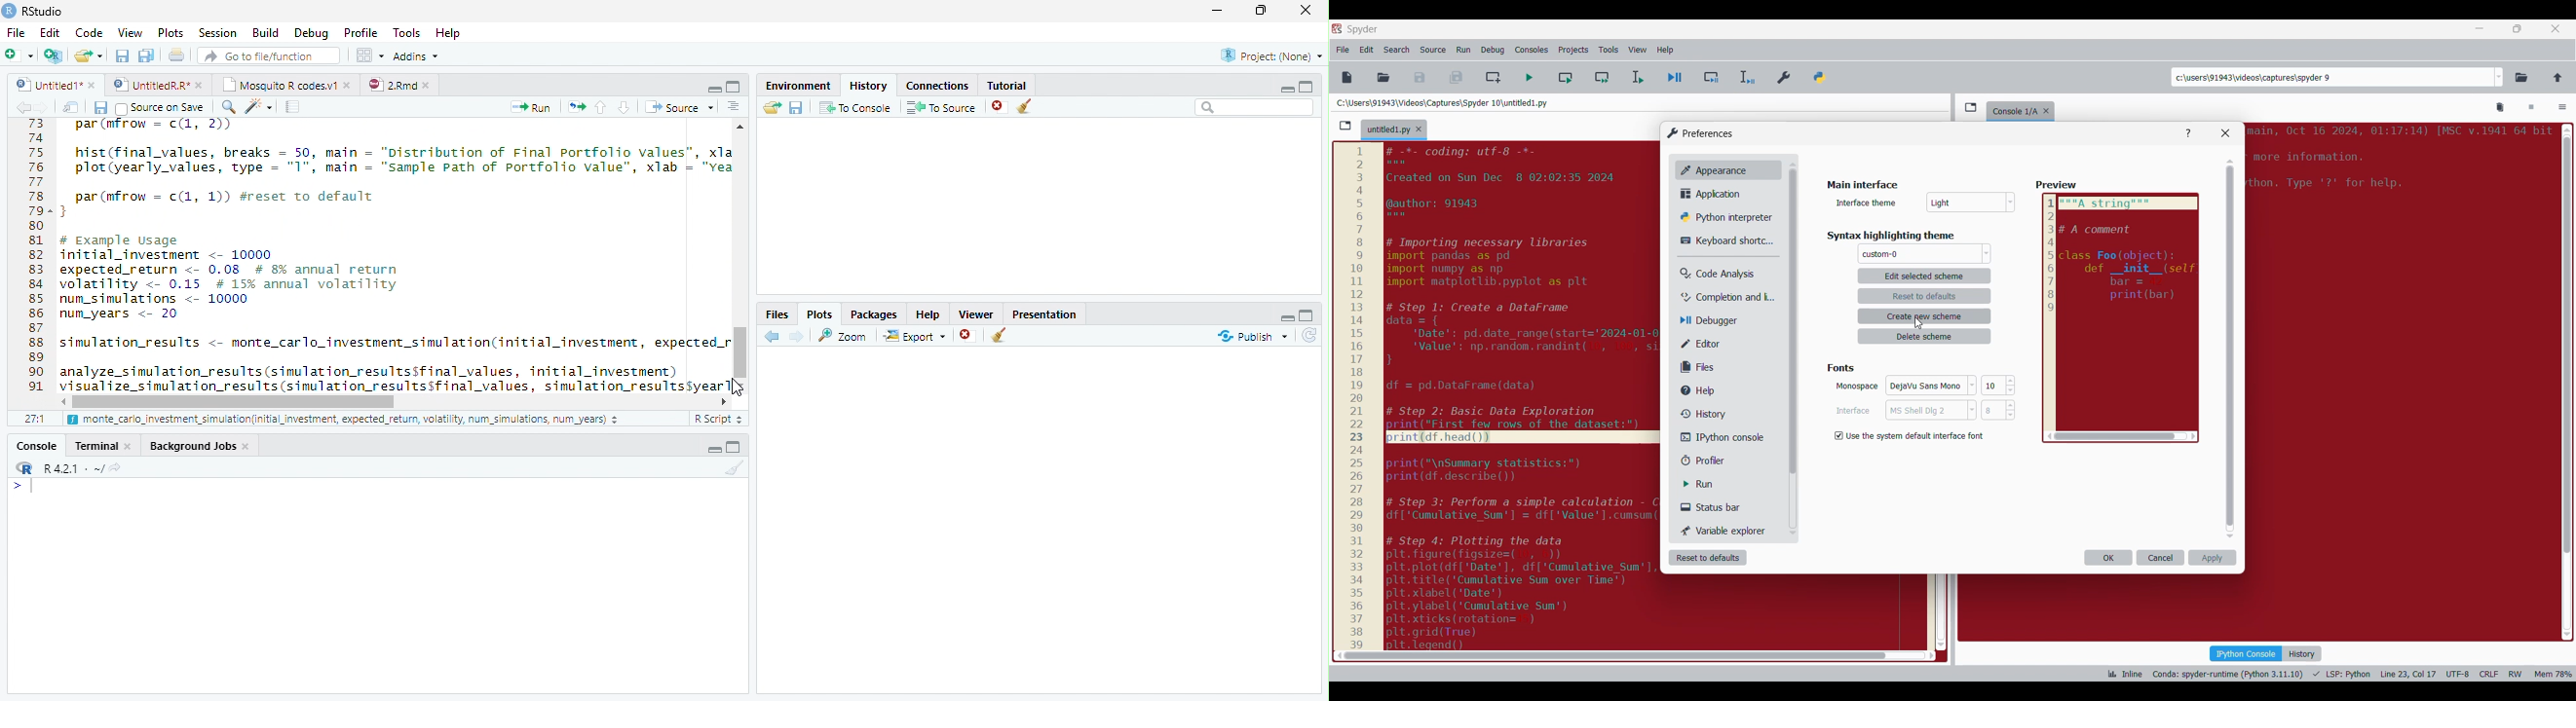 This screenshot has height=728, width=2576. Describe the element at coordinates (740, 129) in the screenshot. I see `Scroll Up` at that location.